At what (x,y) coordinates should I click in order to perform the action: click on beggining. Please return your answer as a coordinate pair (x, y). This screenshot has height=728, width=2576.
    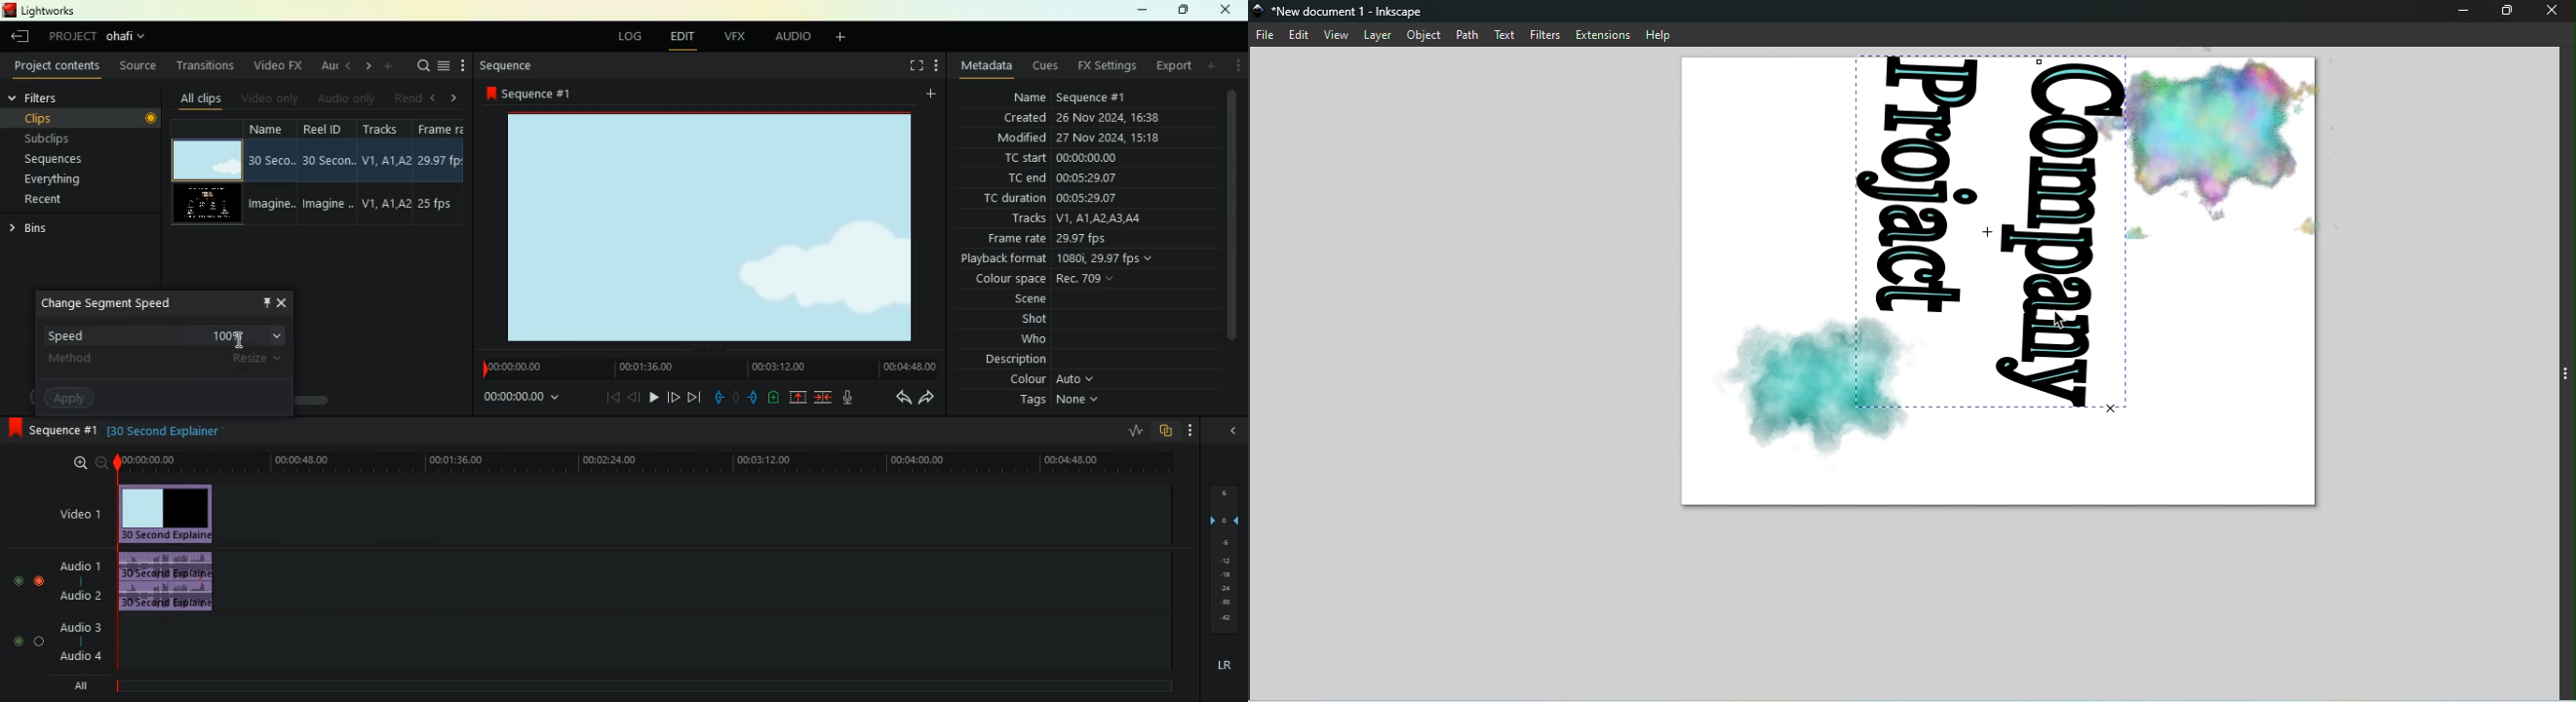
    Looking at the image, I should click on (605, 397).